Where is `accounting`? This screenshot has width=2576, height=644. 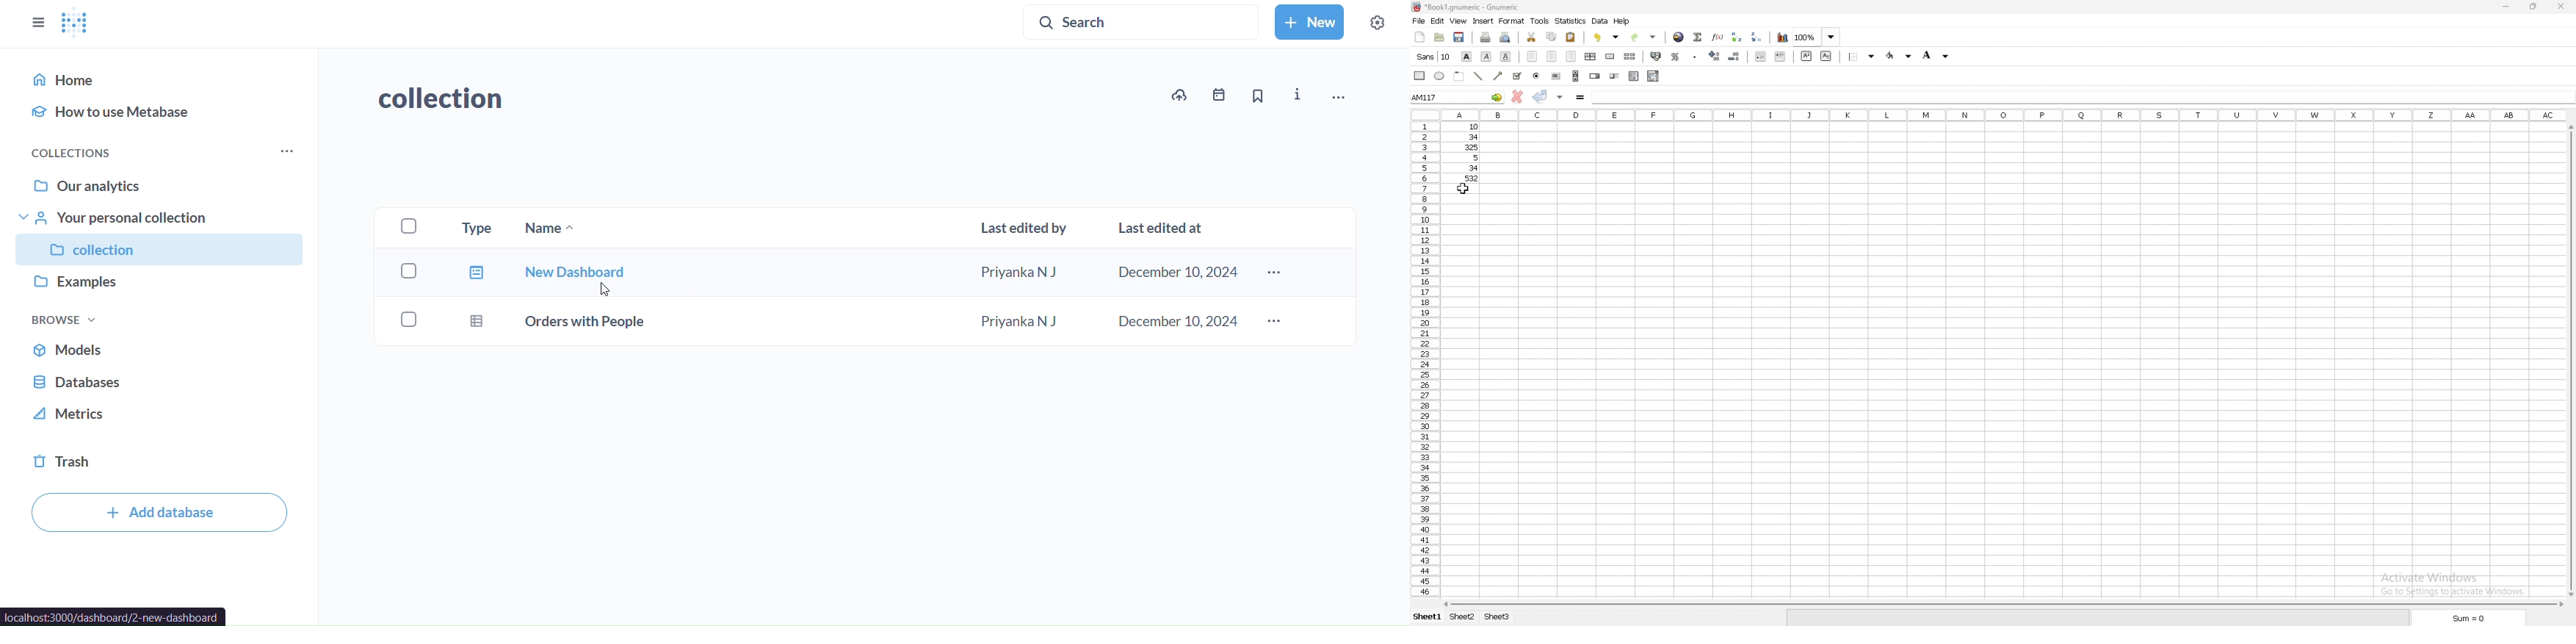
accounting is located at coordinates (1657, 57).